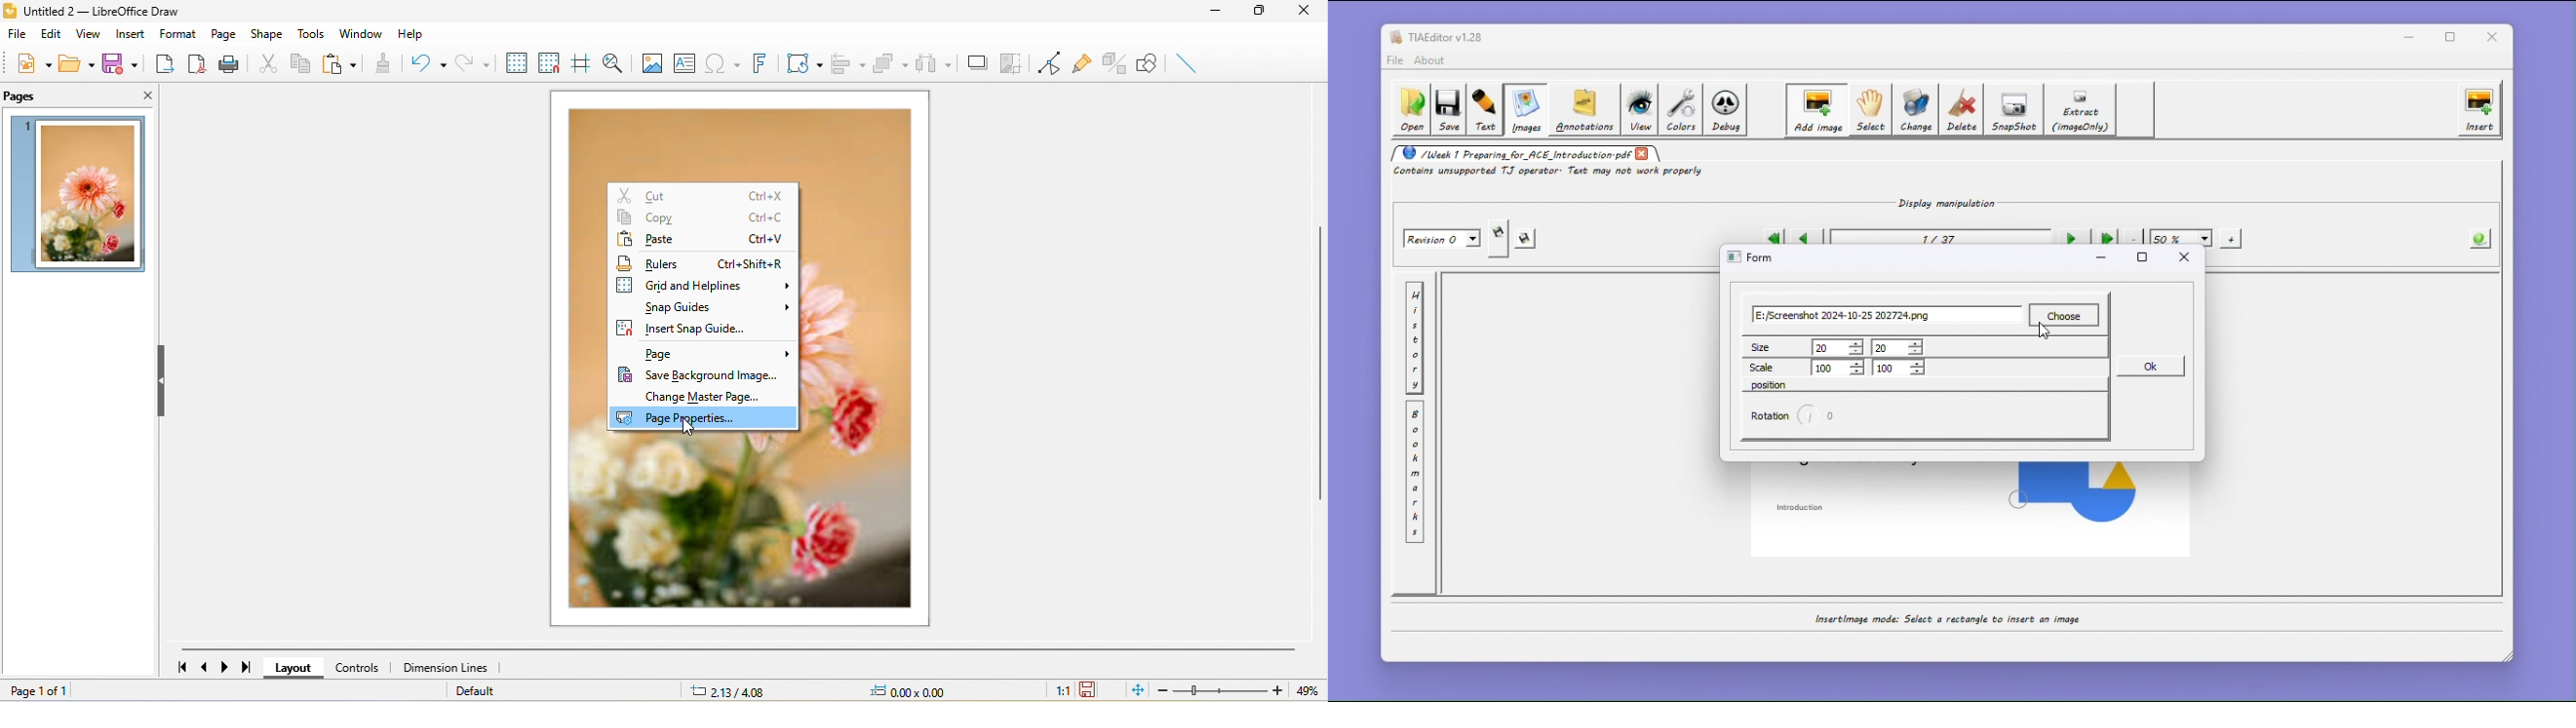 Image resolution: width=2576 pixels, height=728 pixels. What do you see at coordinates (704, 261) in the screenshot?
I see `rulers` at bounding box center [704, 261].